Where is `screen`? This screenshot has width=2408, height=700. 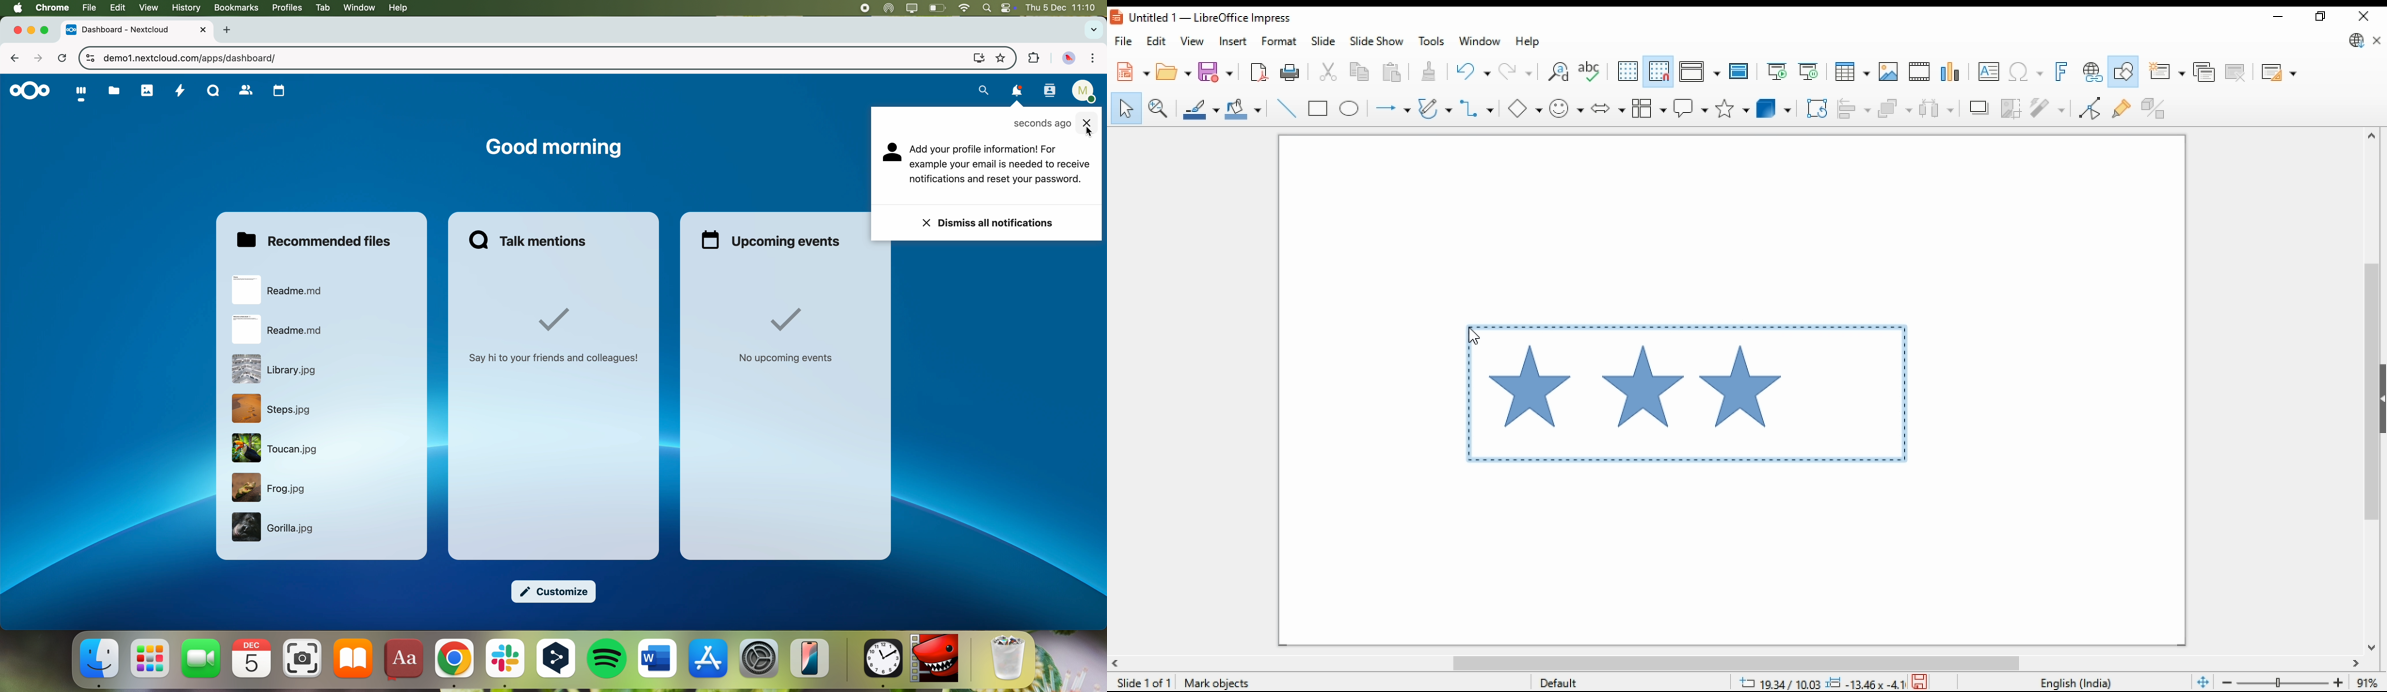 screen is located at coordinates (976, 57).